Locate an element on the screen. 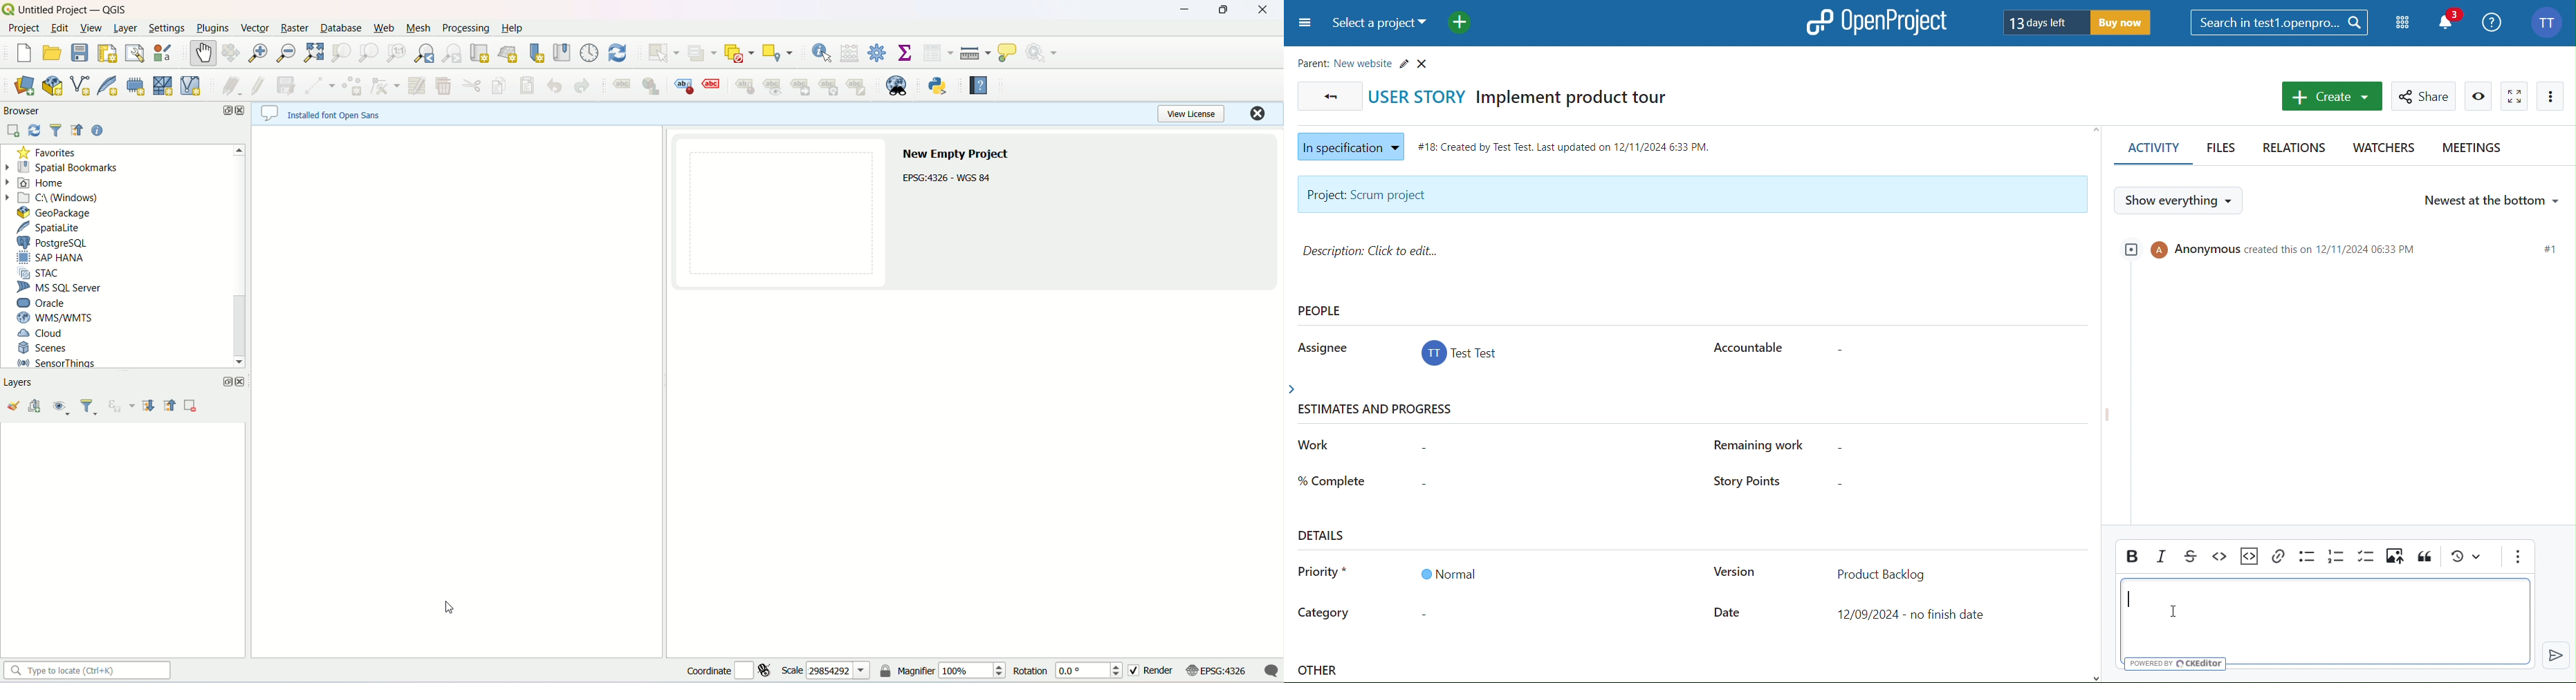 Image resolution: width=2576 pixels, height=700 pixels. Other is located at coordinates (1320, 672).